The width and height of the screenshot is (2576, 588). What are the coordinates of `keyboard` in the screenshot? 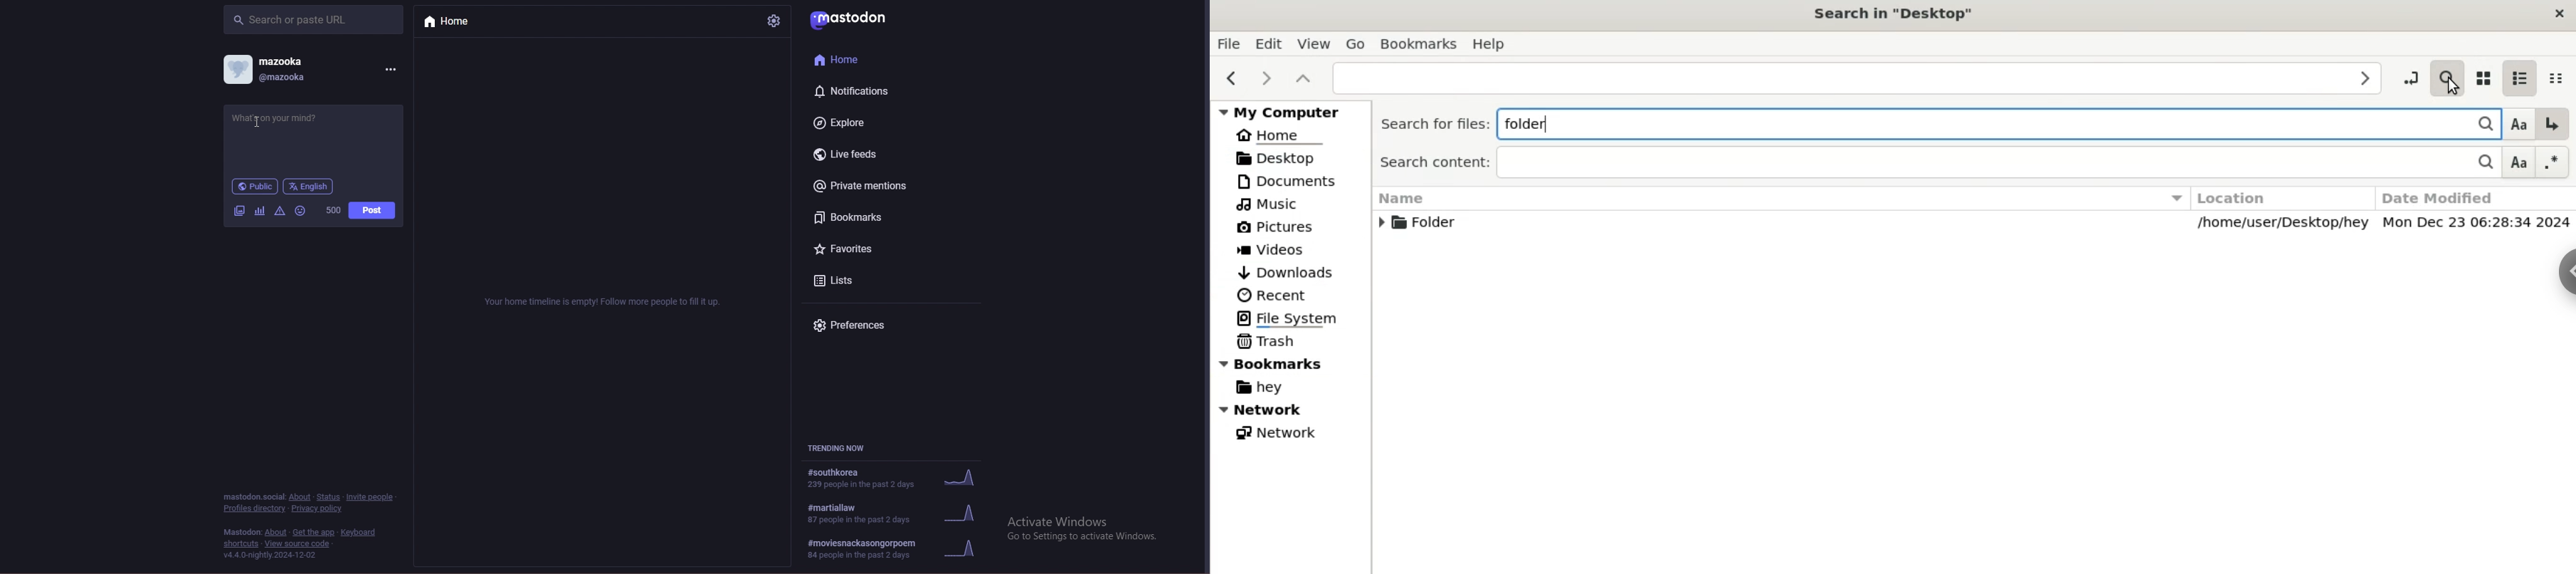 It's located at (361, 532).